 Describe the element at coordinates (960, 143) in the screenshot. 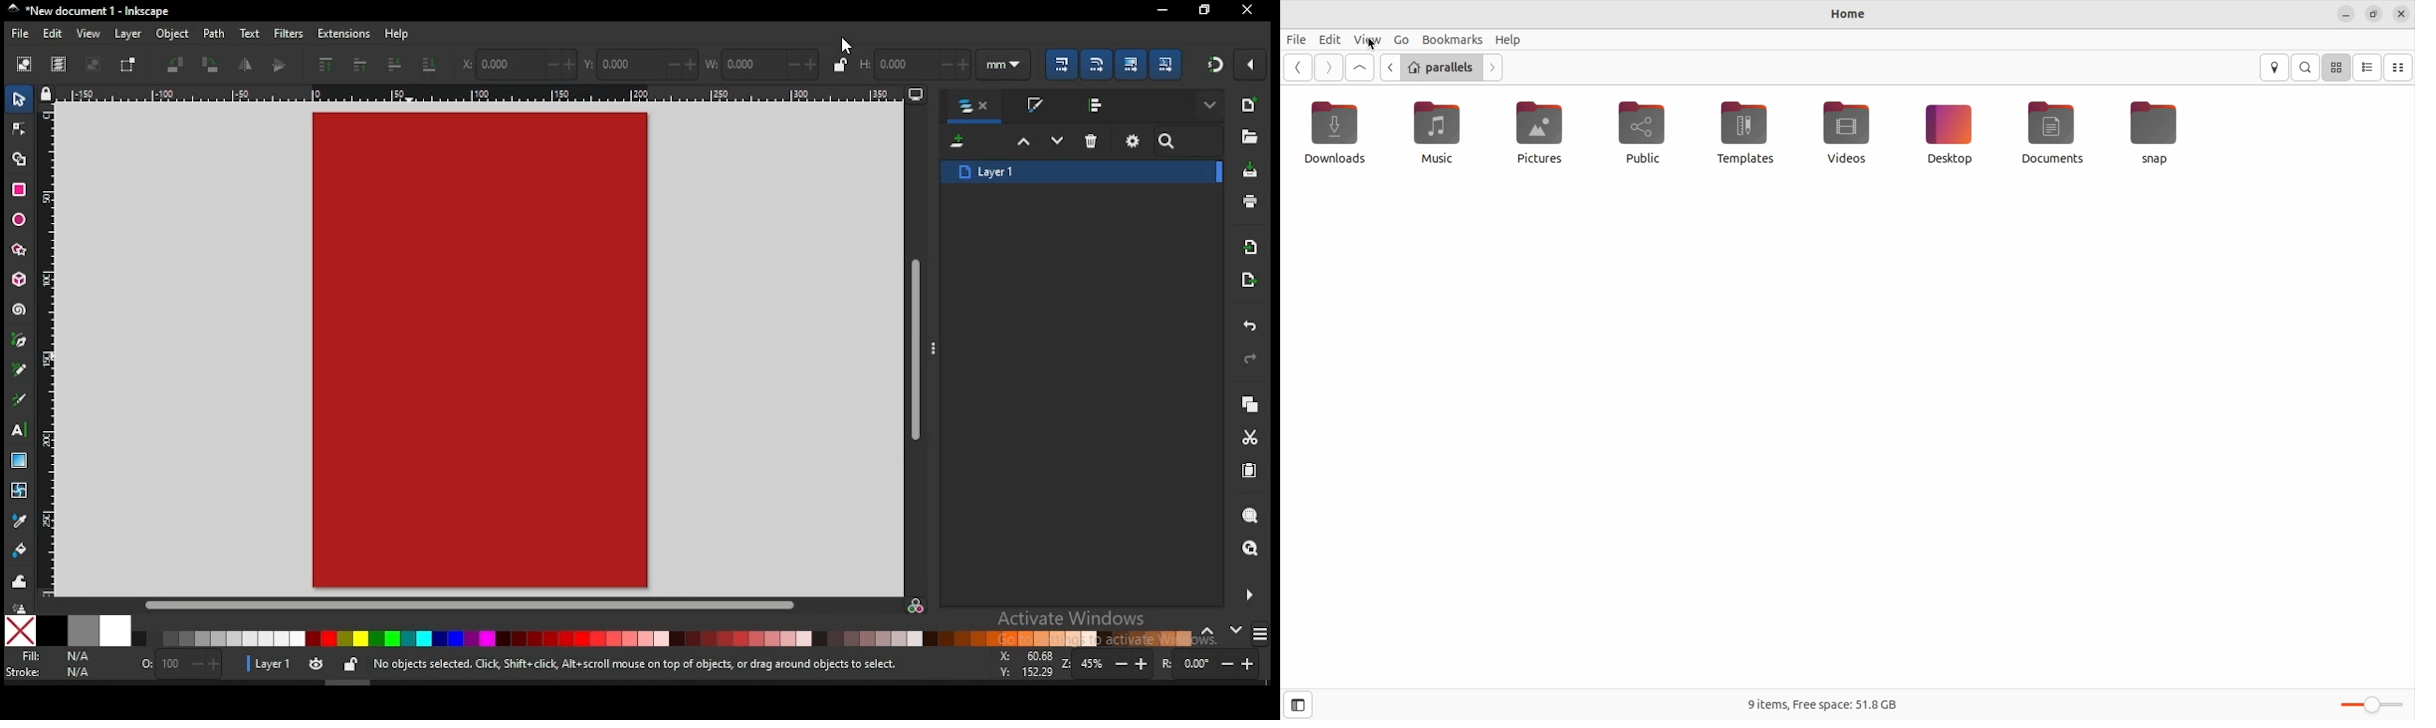

I see `new layer` at that location.